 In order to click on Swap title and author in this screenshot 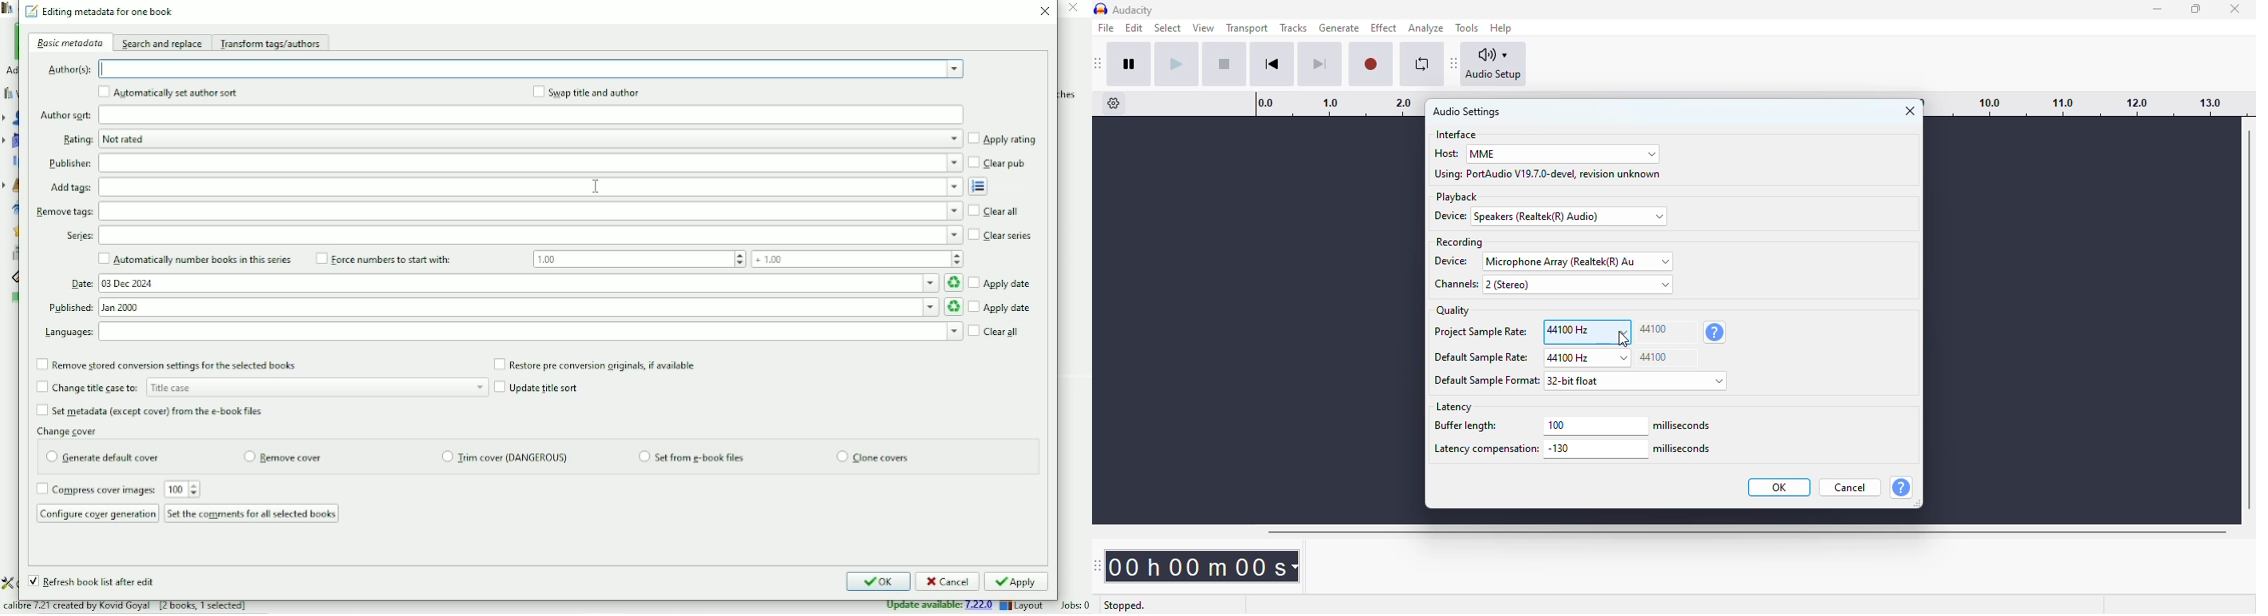, I will do `click(586, 92)`.